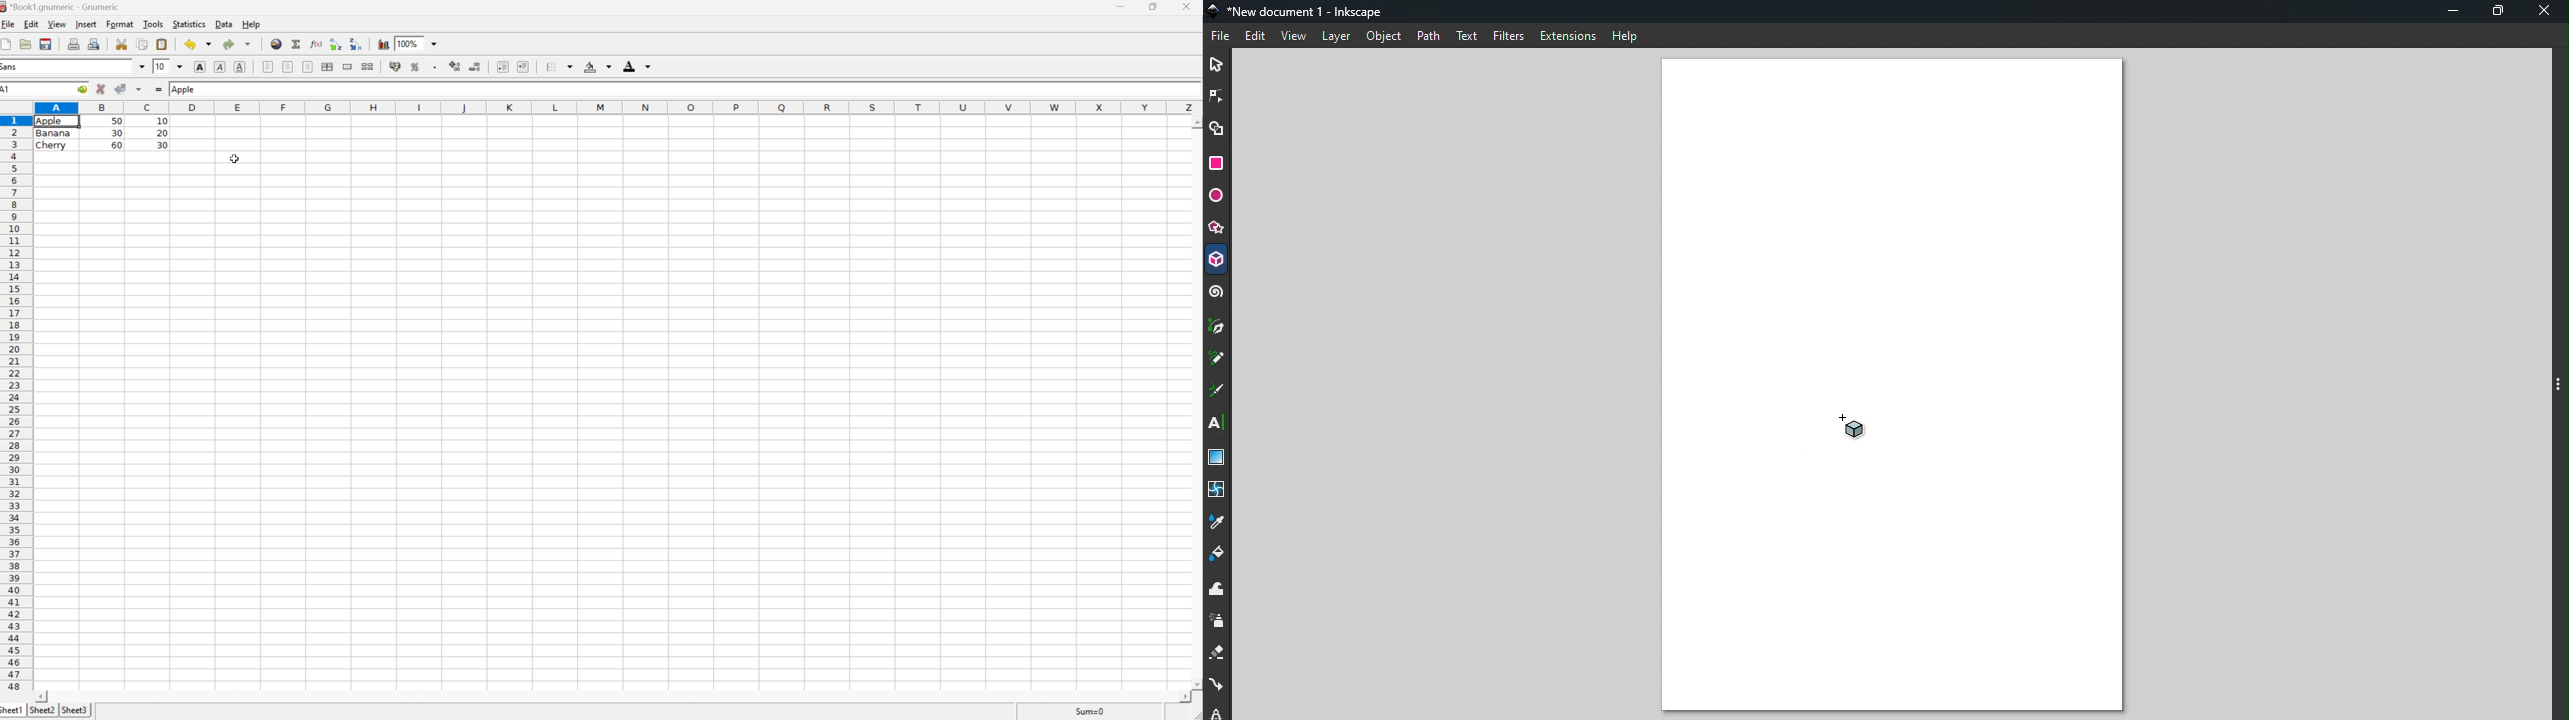  I want to click on font, so click(11, 68).